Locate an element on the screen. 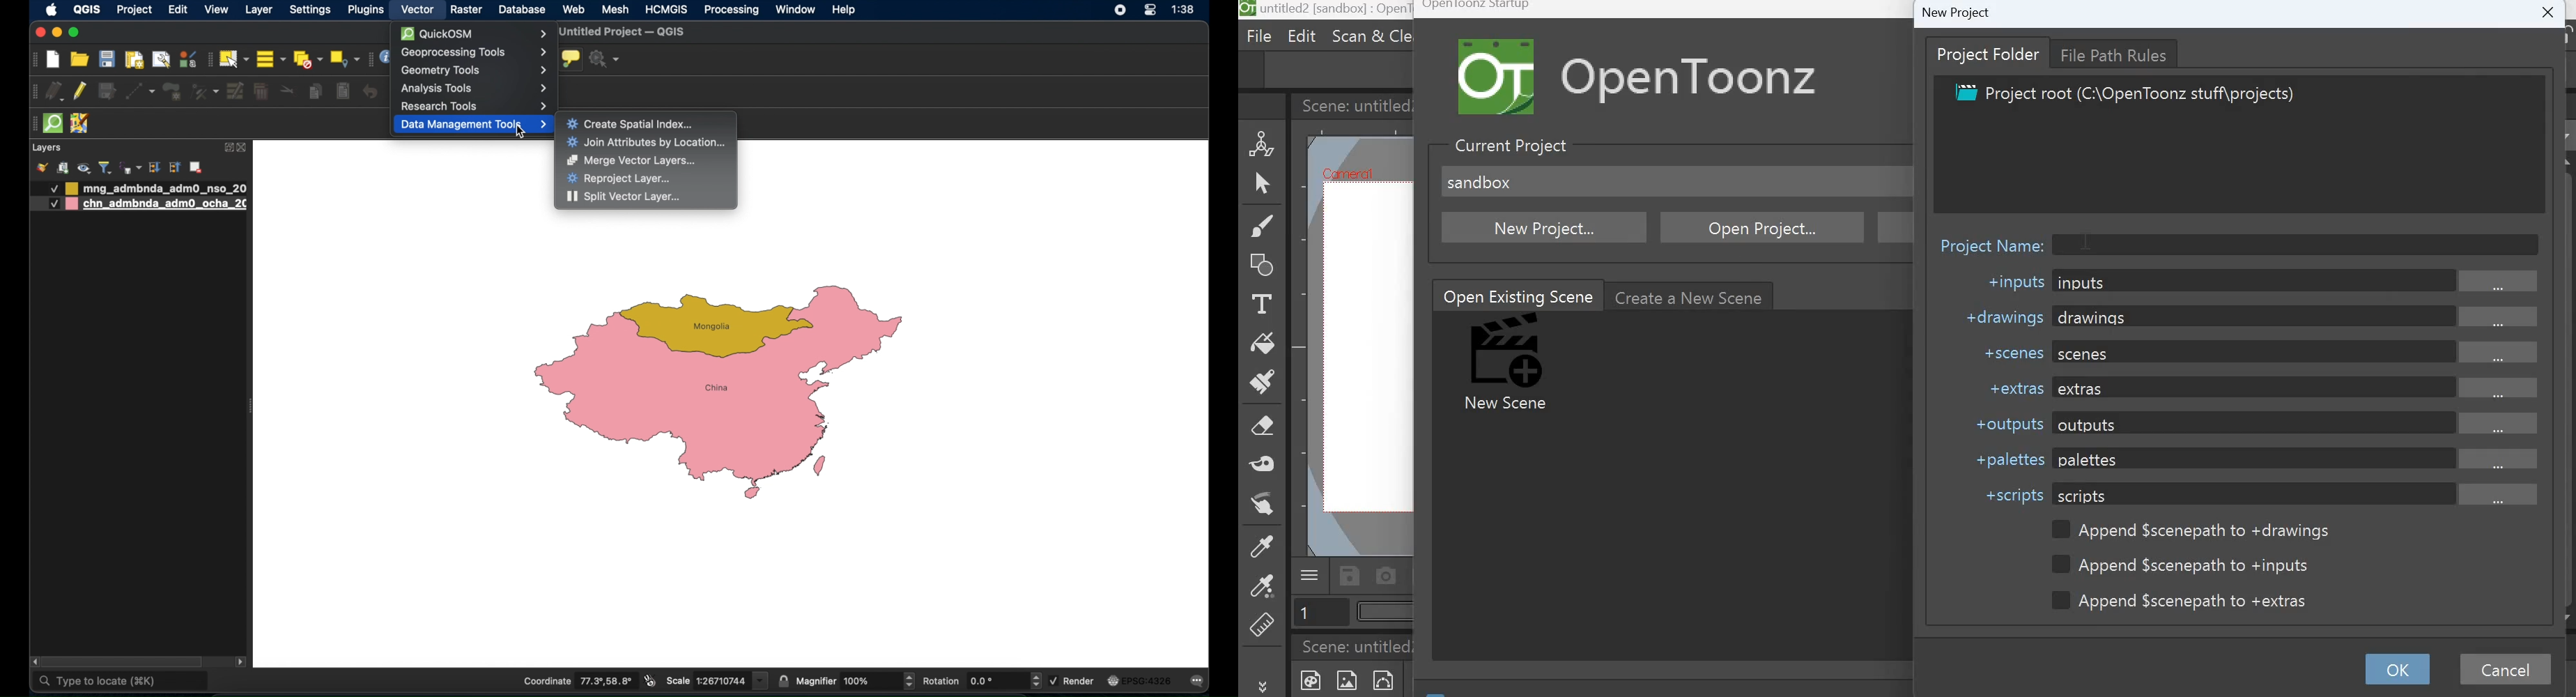  Scene: untitled2 is located at coordinates (1352, 105).